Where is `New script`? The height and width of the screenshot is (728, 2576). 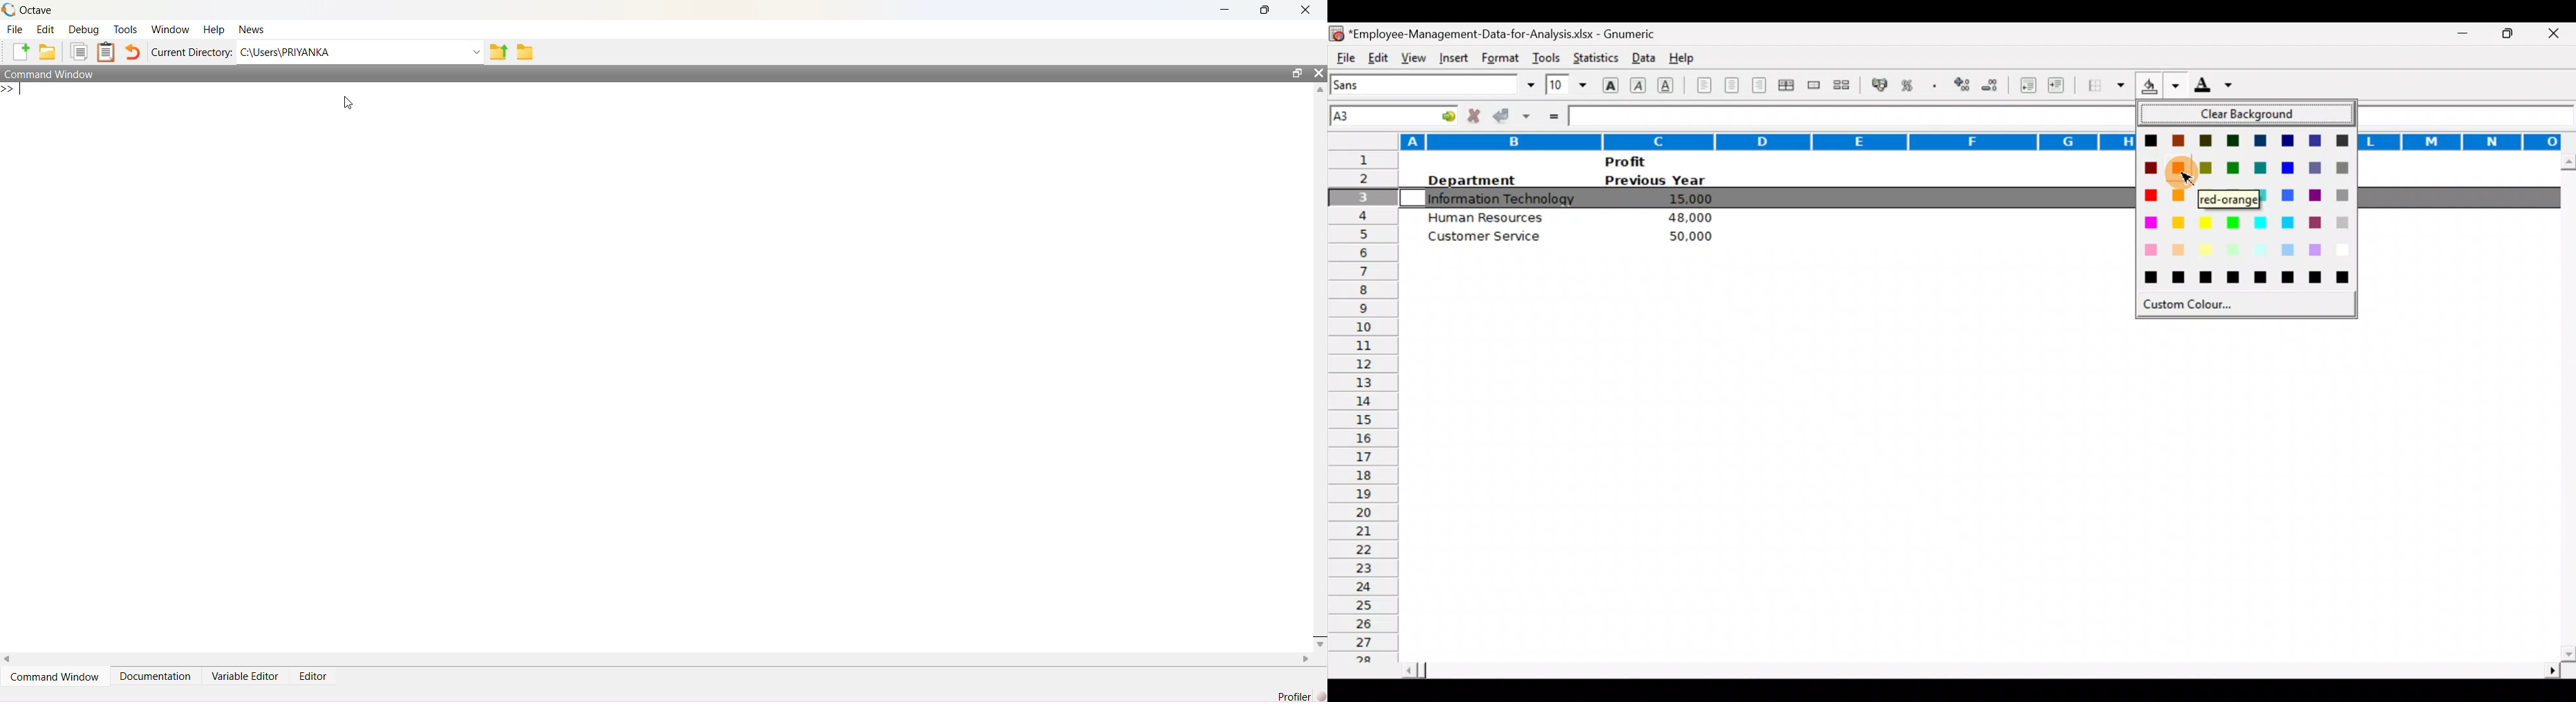 New script is located at coordinates (19, 50).